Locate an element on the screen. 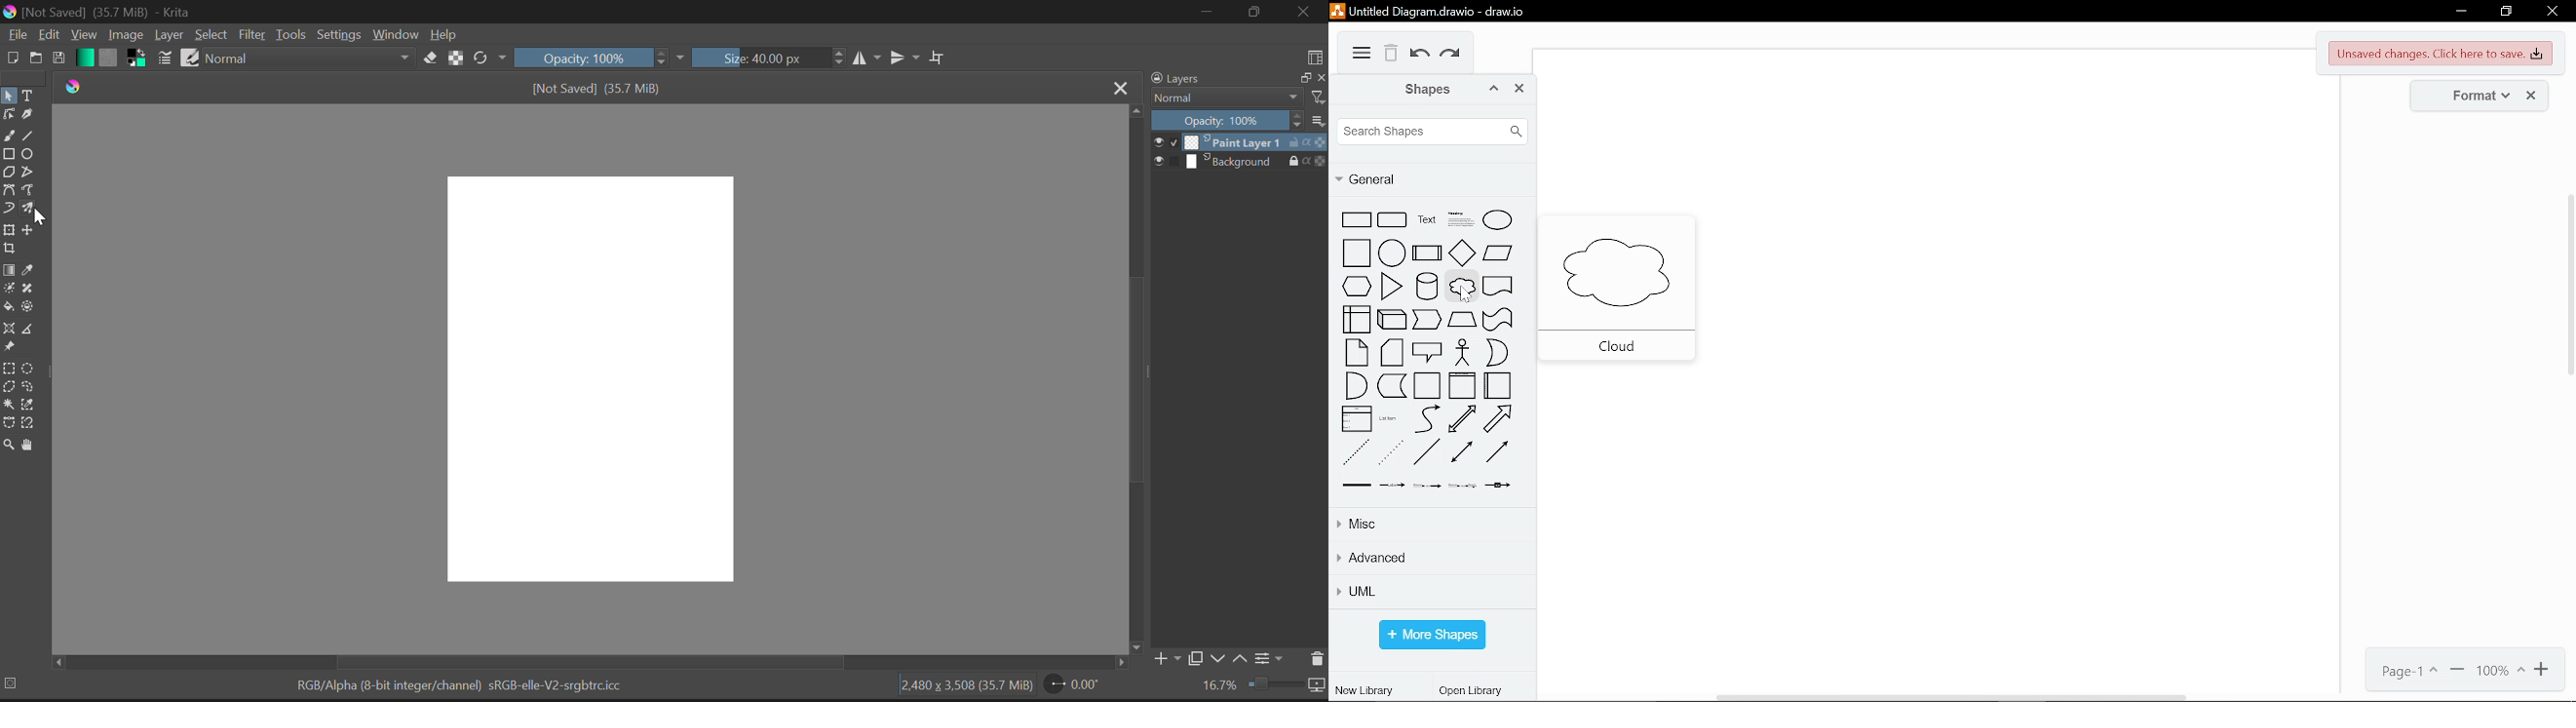  Copy Layer is located at coordinates (1197, 658).